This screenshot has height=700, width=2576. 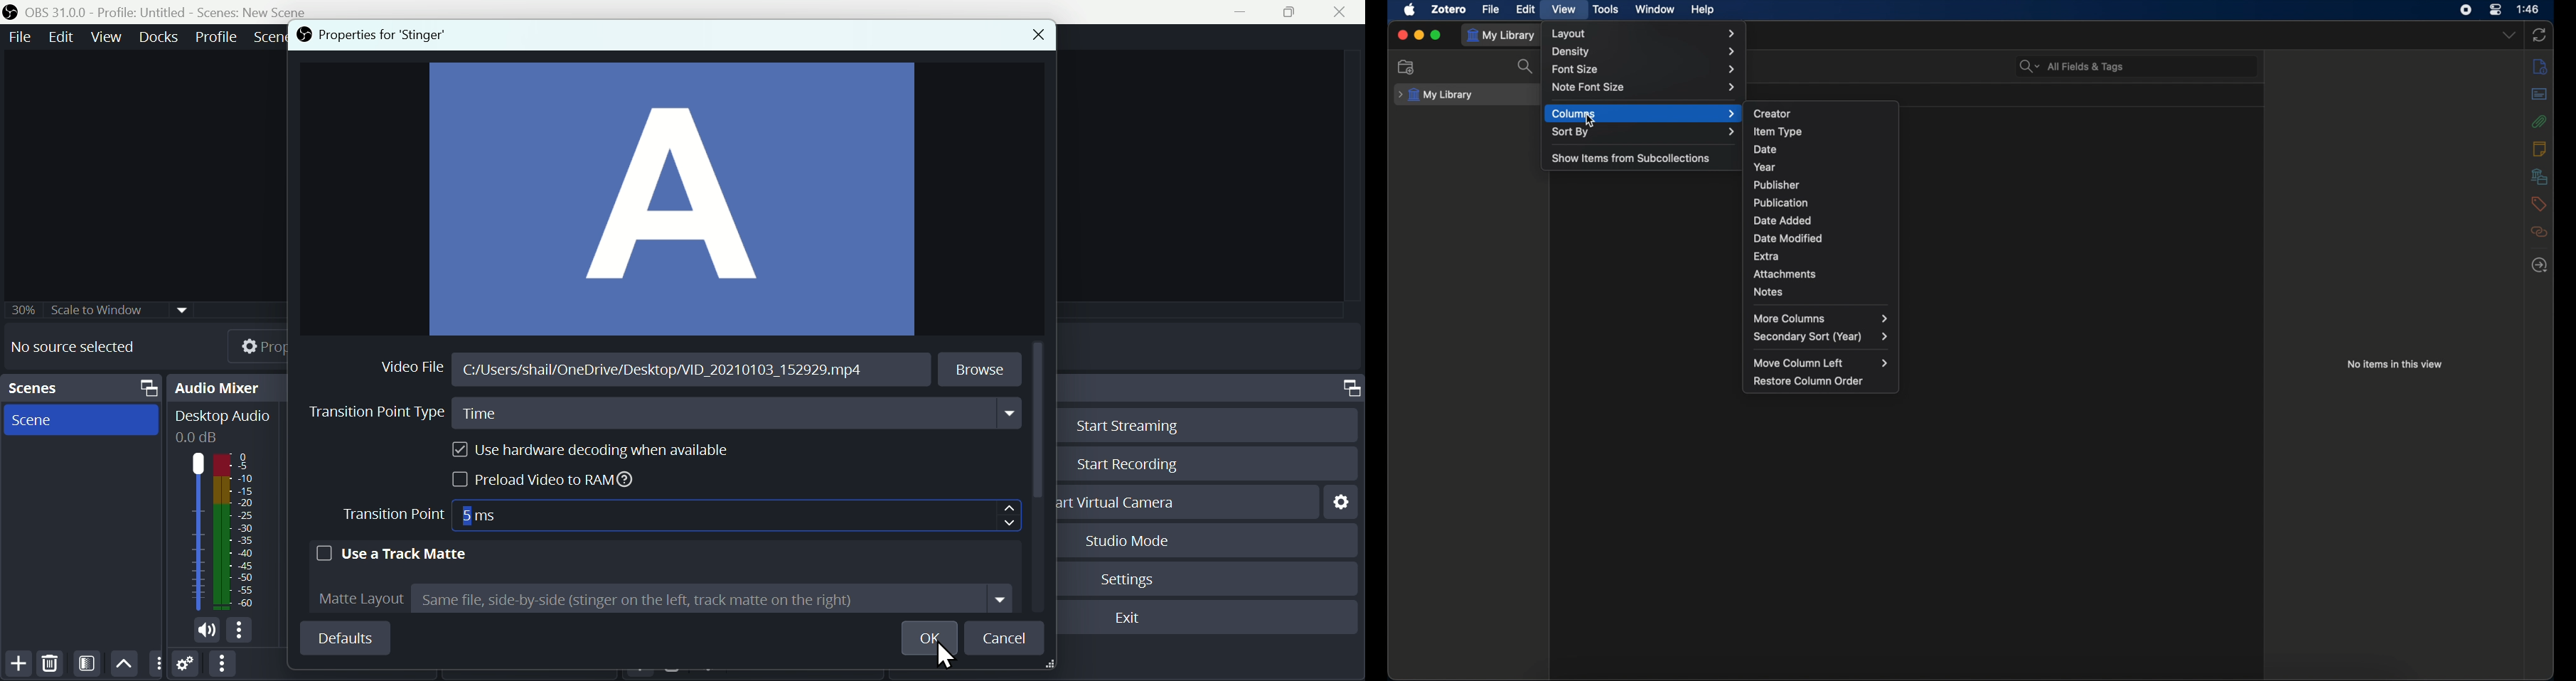 I want to click on more option, so click(x=156, y=664).